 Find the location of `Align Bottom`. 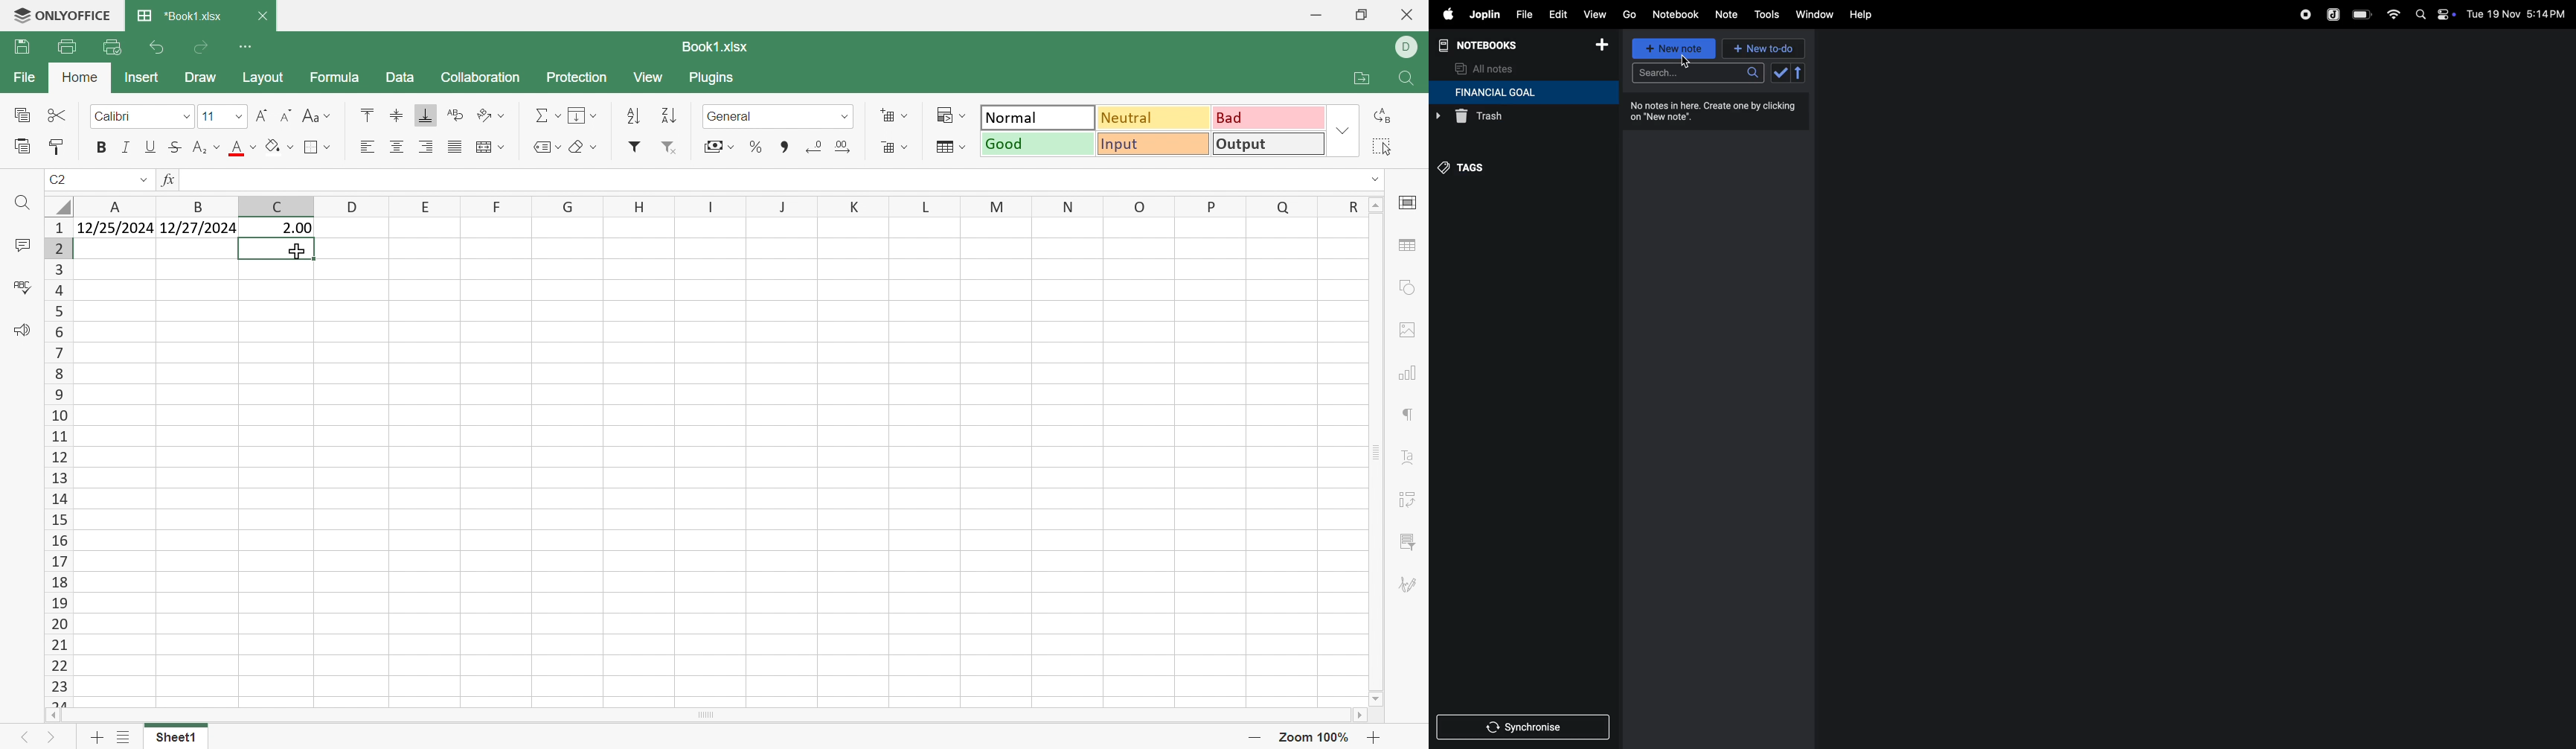

Align Bottom is located at coordinates (425, 116).